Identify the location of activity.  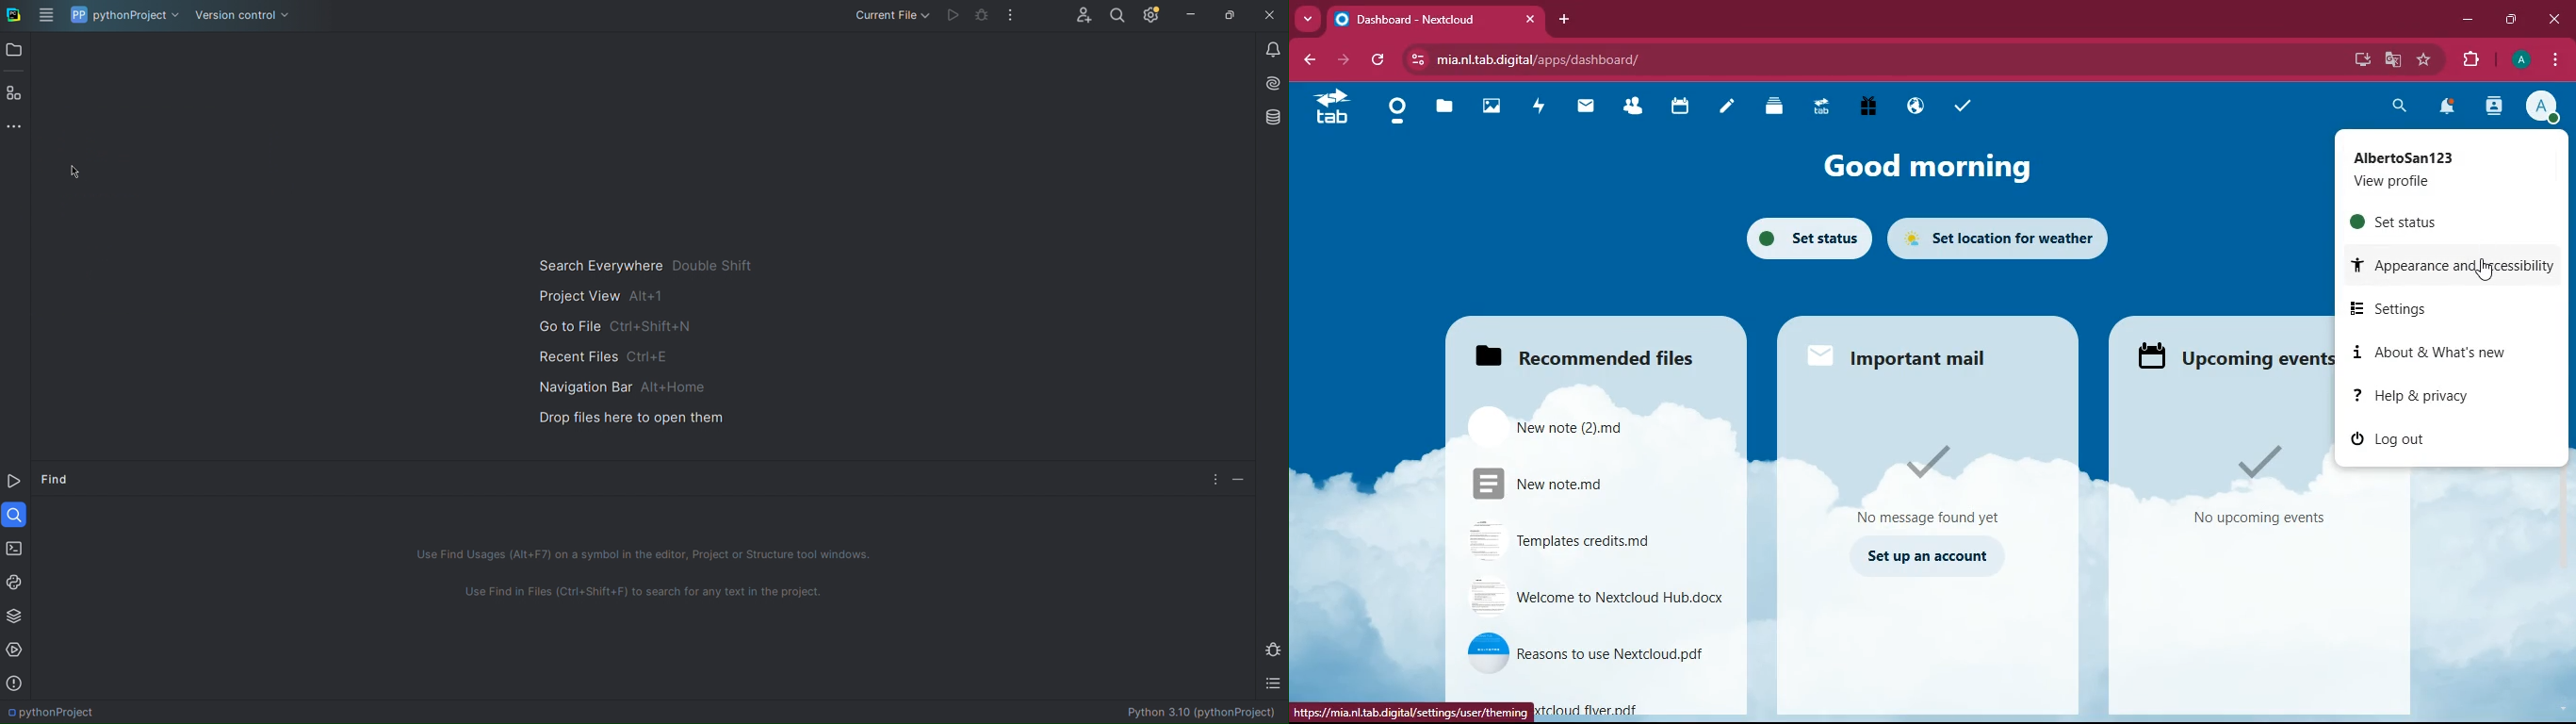
(2493, 107).